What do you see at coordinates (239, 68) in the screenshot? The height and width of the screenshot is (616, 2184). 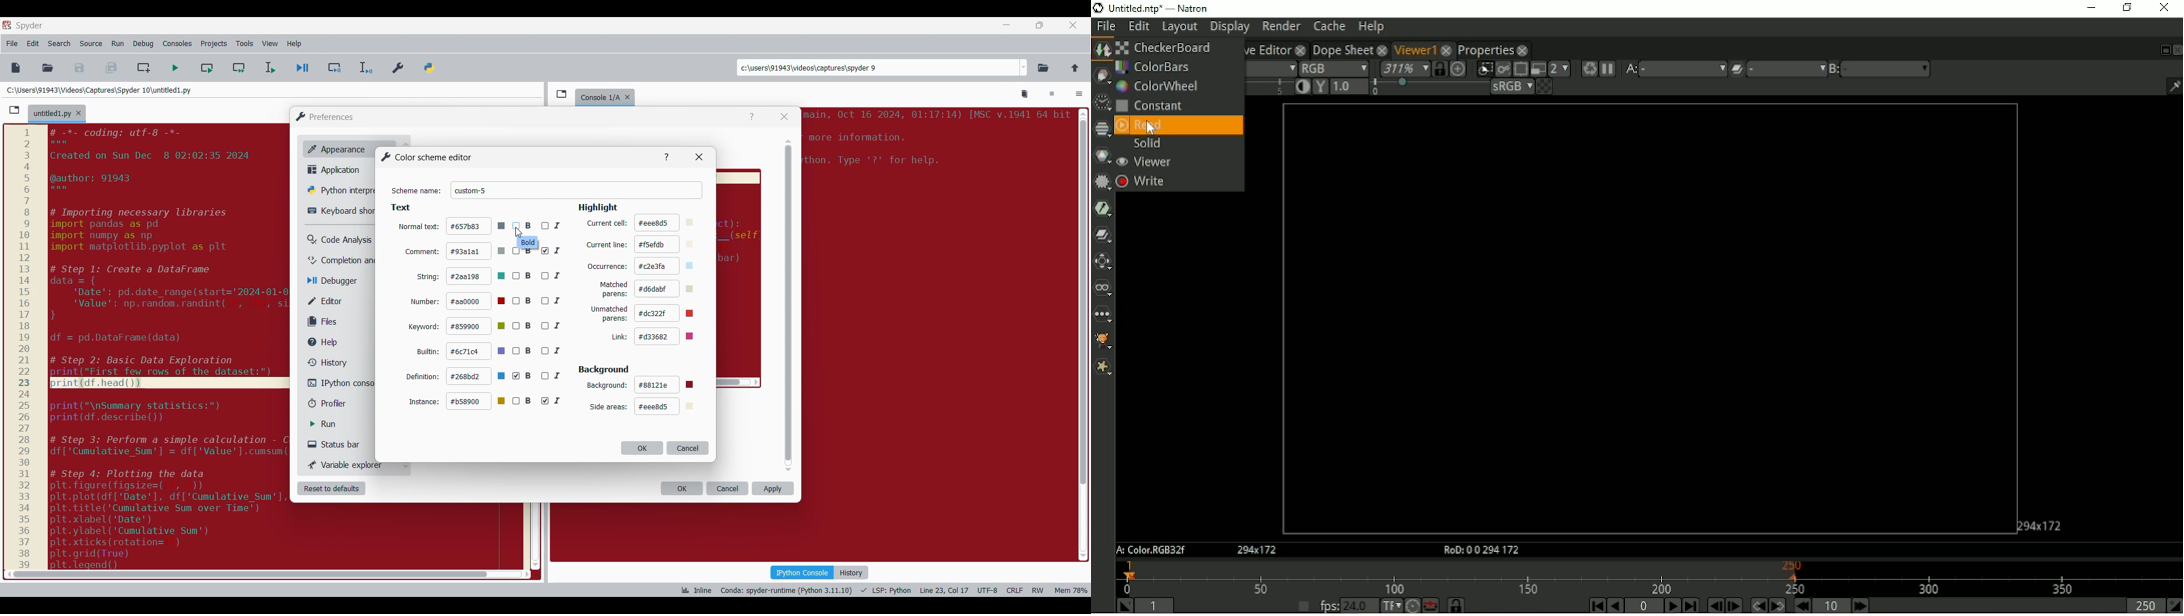 I see `Run current cell and go to next one` at bounding box center [239, 68].